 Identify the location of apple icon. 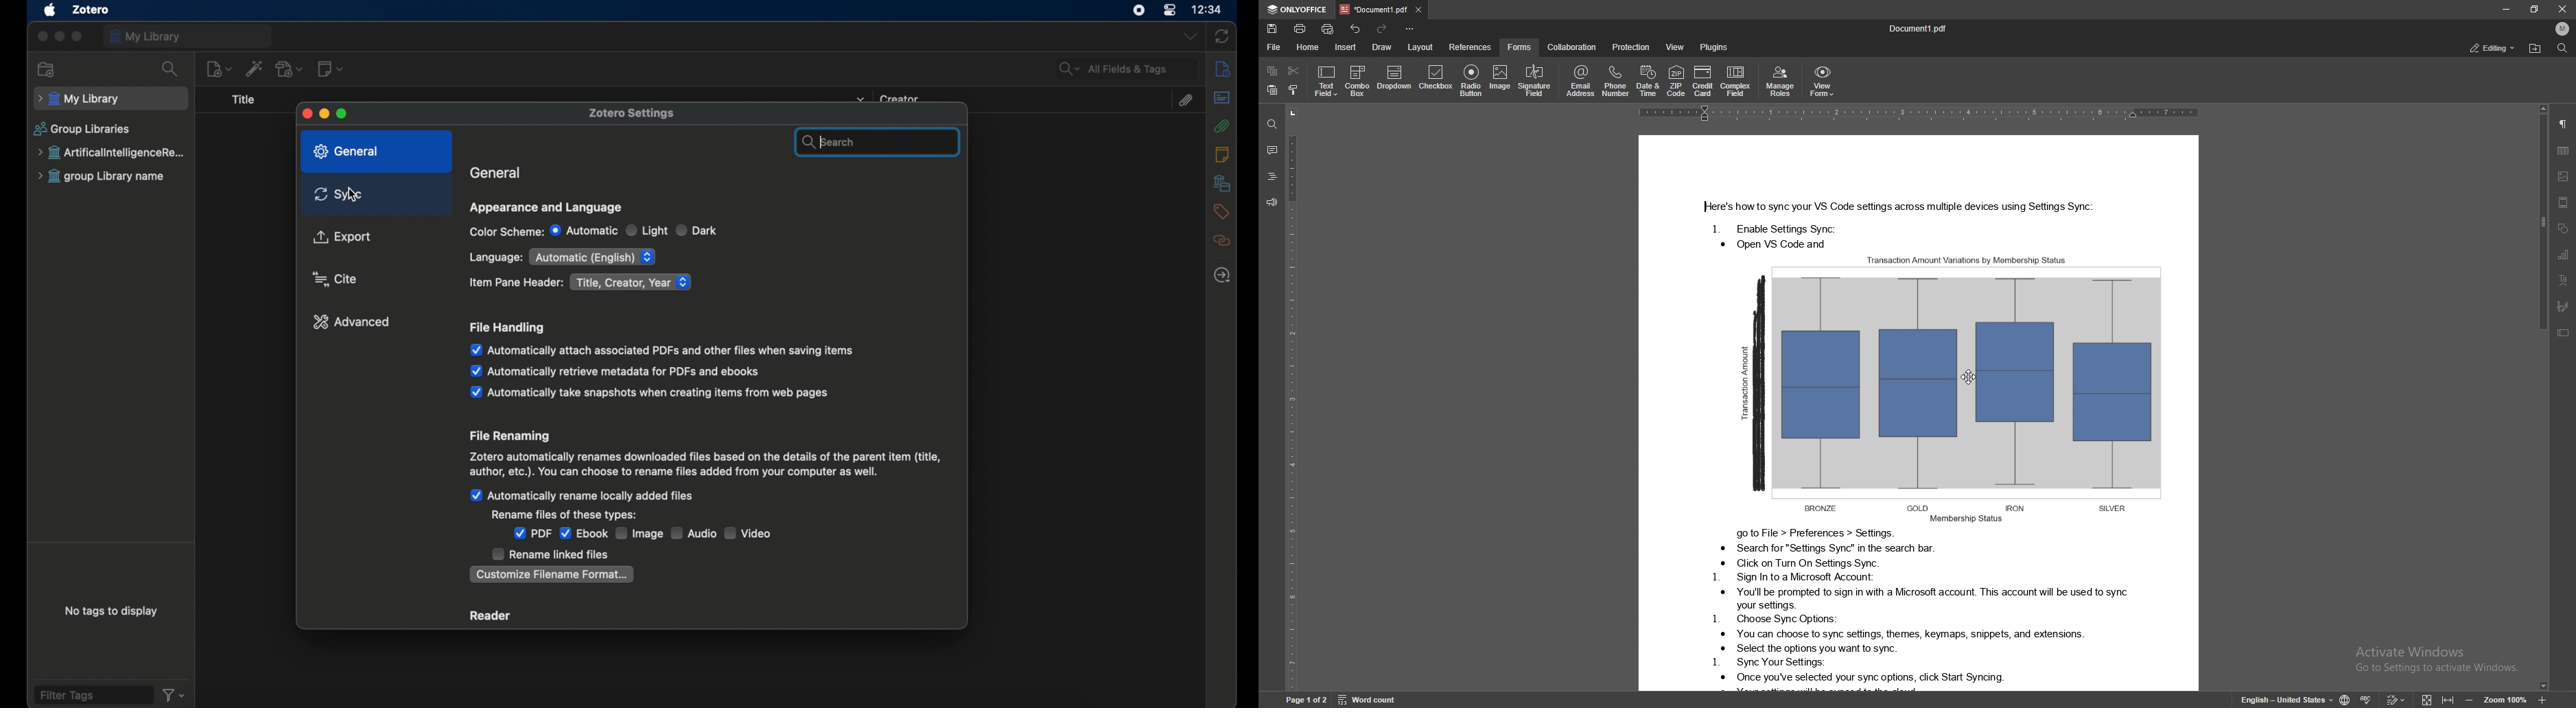
(49, 10).